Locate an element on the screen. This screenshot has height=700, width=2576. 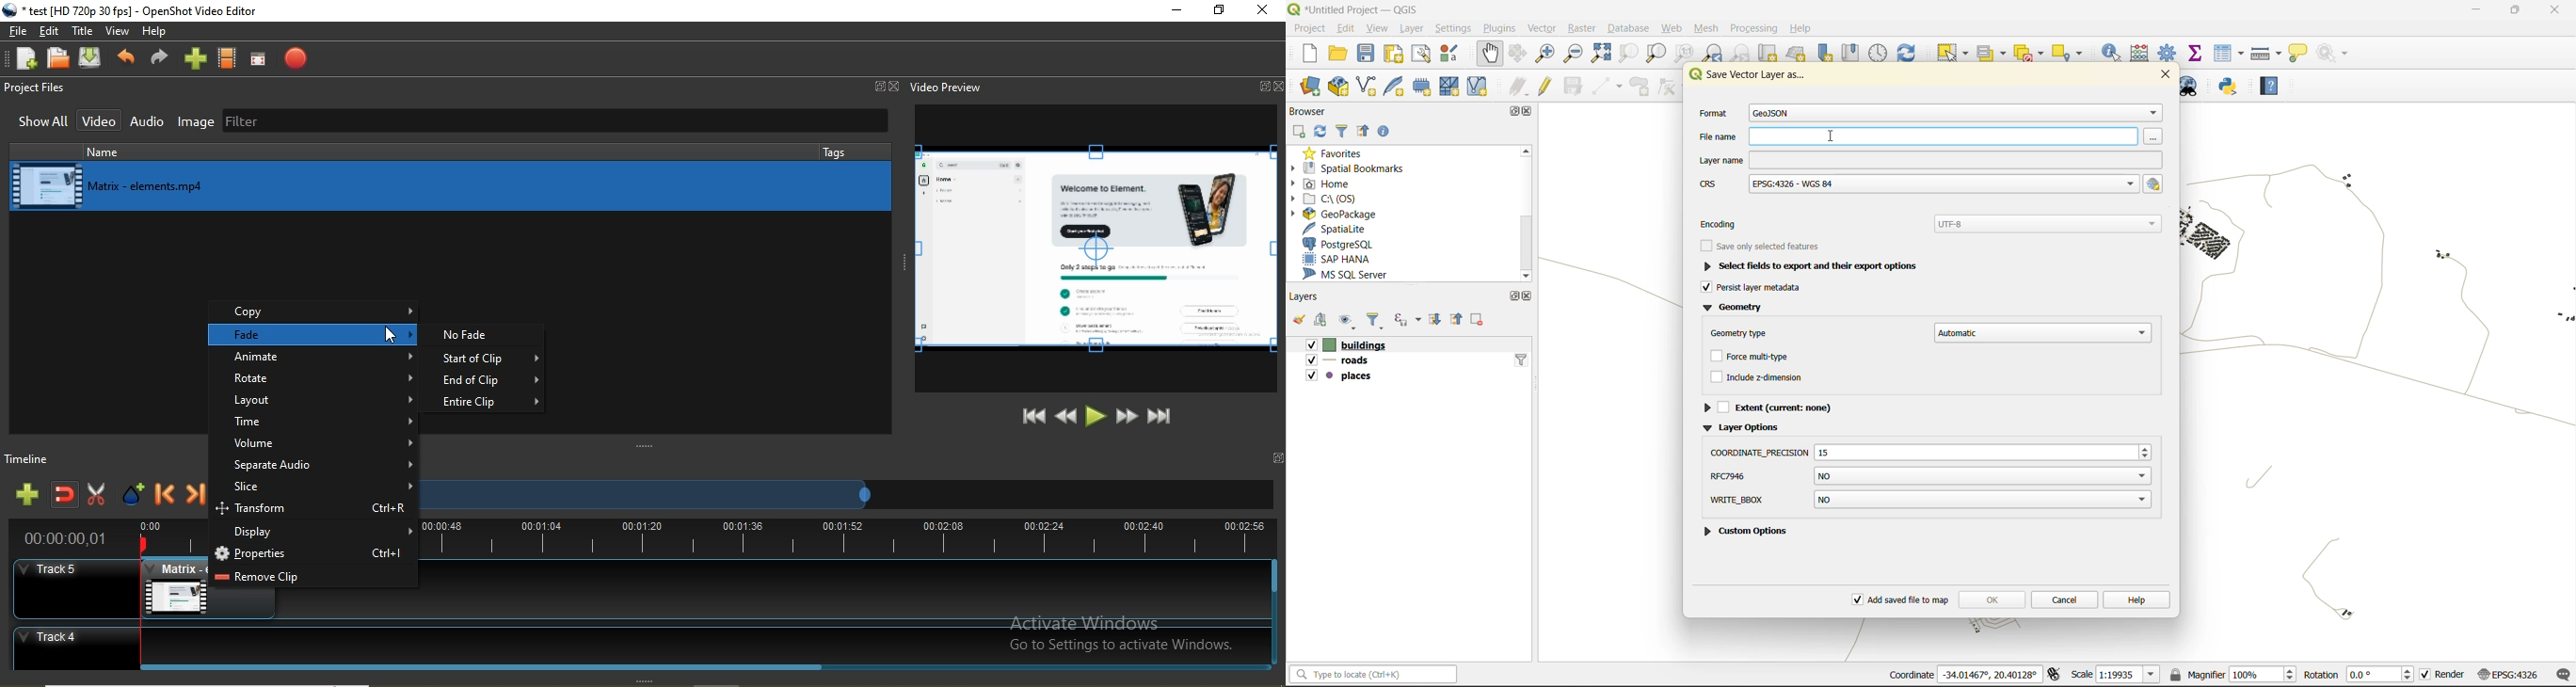
name is located at coordinates (151, 152).